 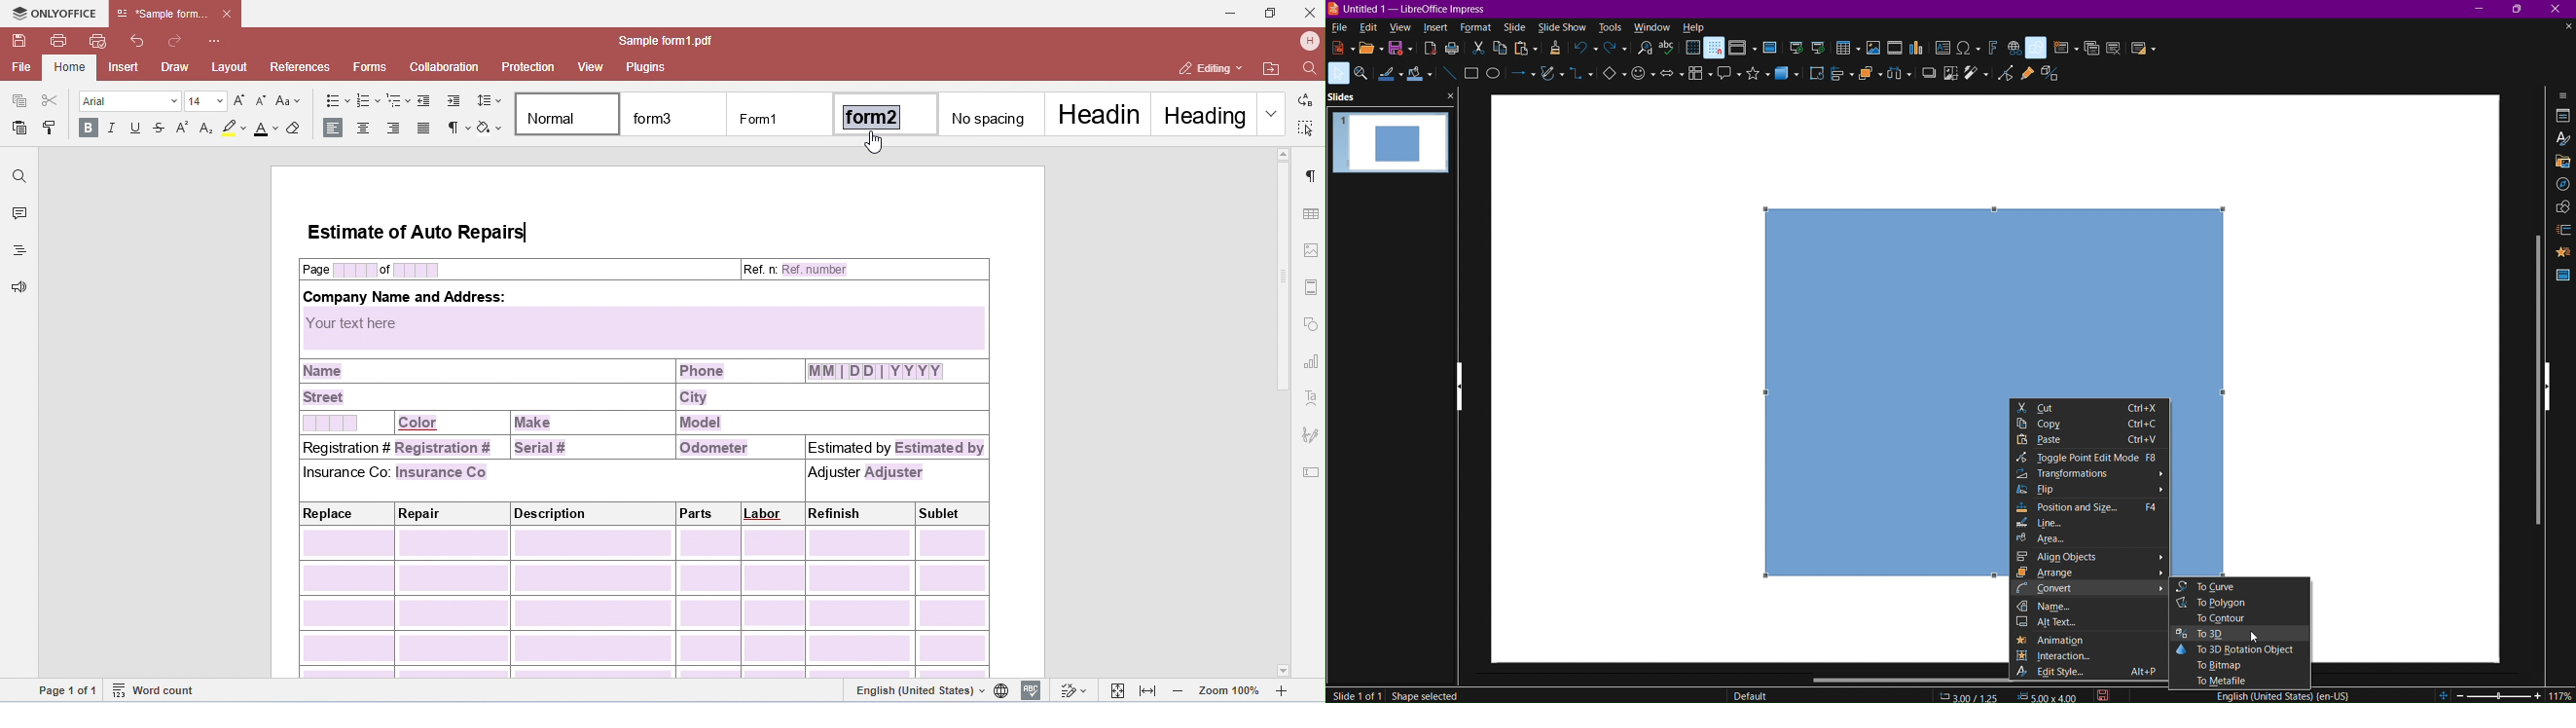 I want to click on Basic Shapes, so click(x=1609, y=78).